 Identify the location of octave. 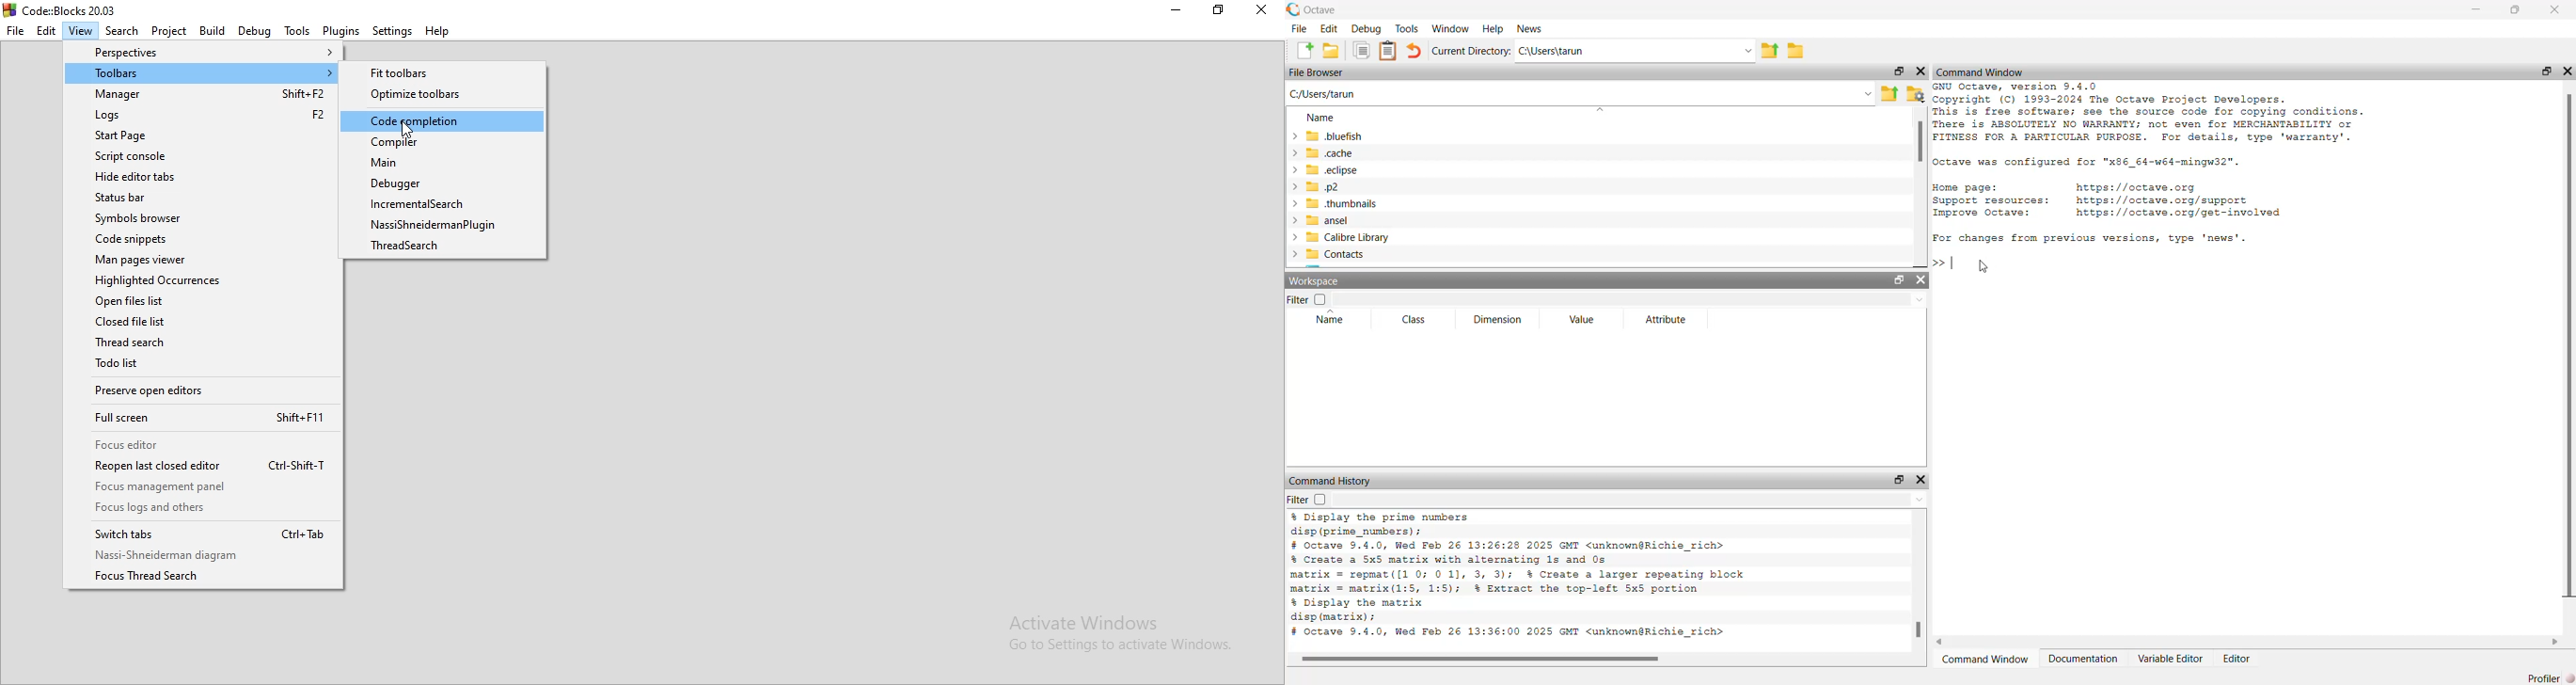
(1322, 8).